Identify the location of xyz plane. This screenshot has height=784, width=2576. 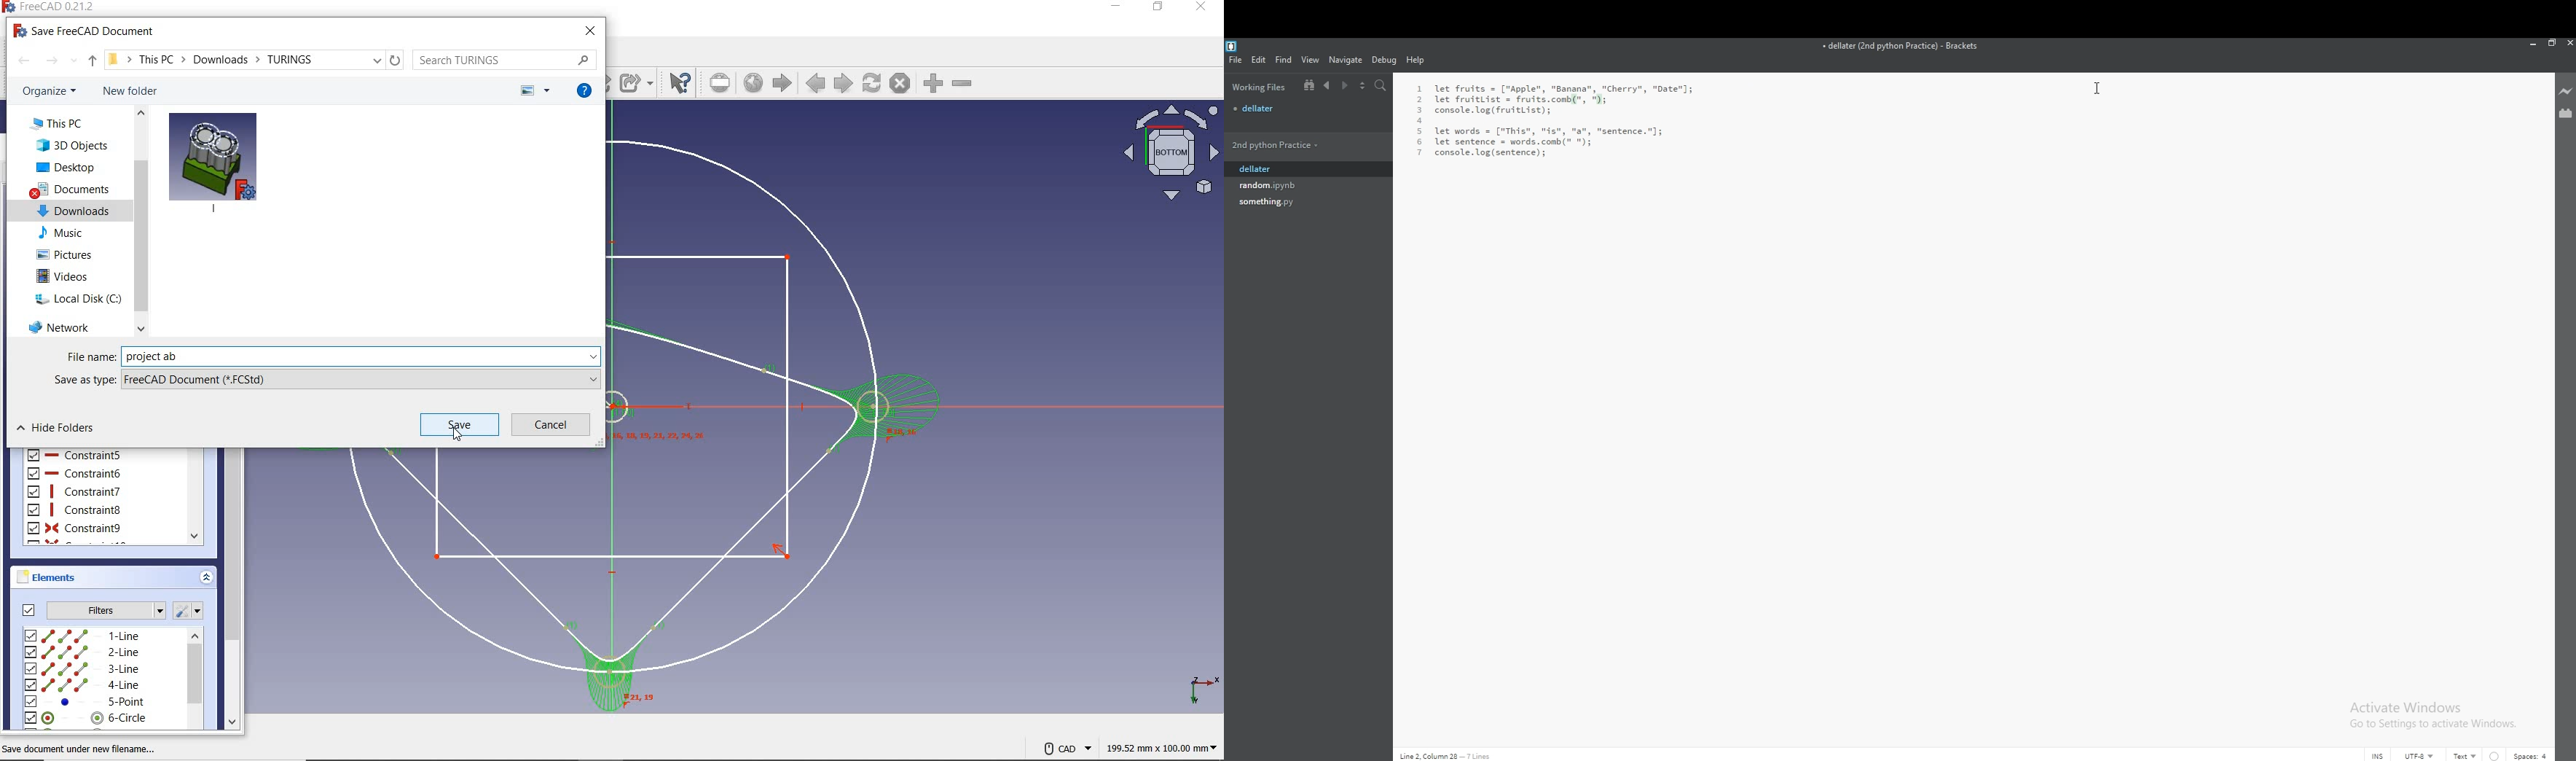
(1198, 687).